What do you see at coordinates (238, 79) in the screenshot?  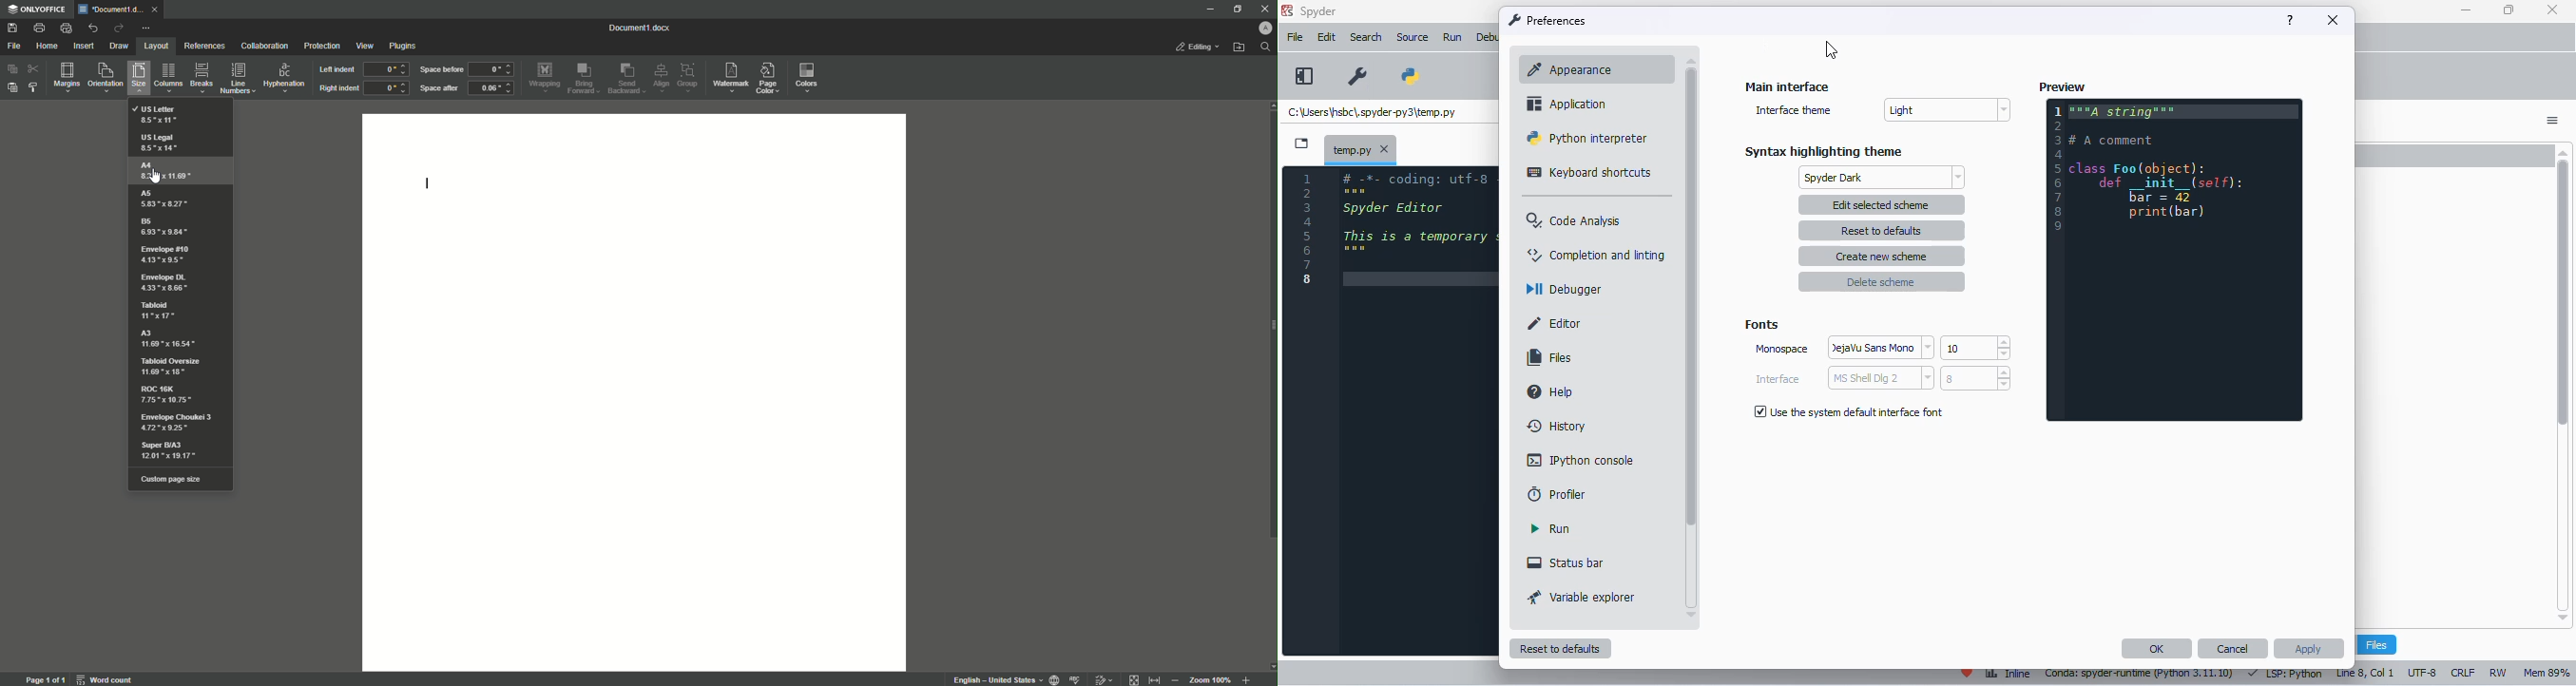 I see `Line Numbers` at bounding box center [238, 79].